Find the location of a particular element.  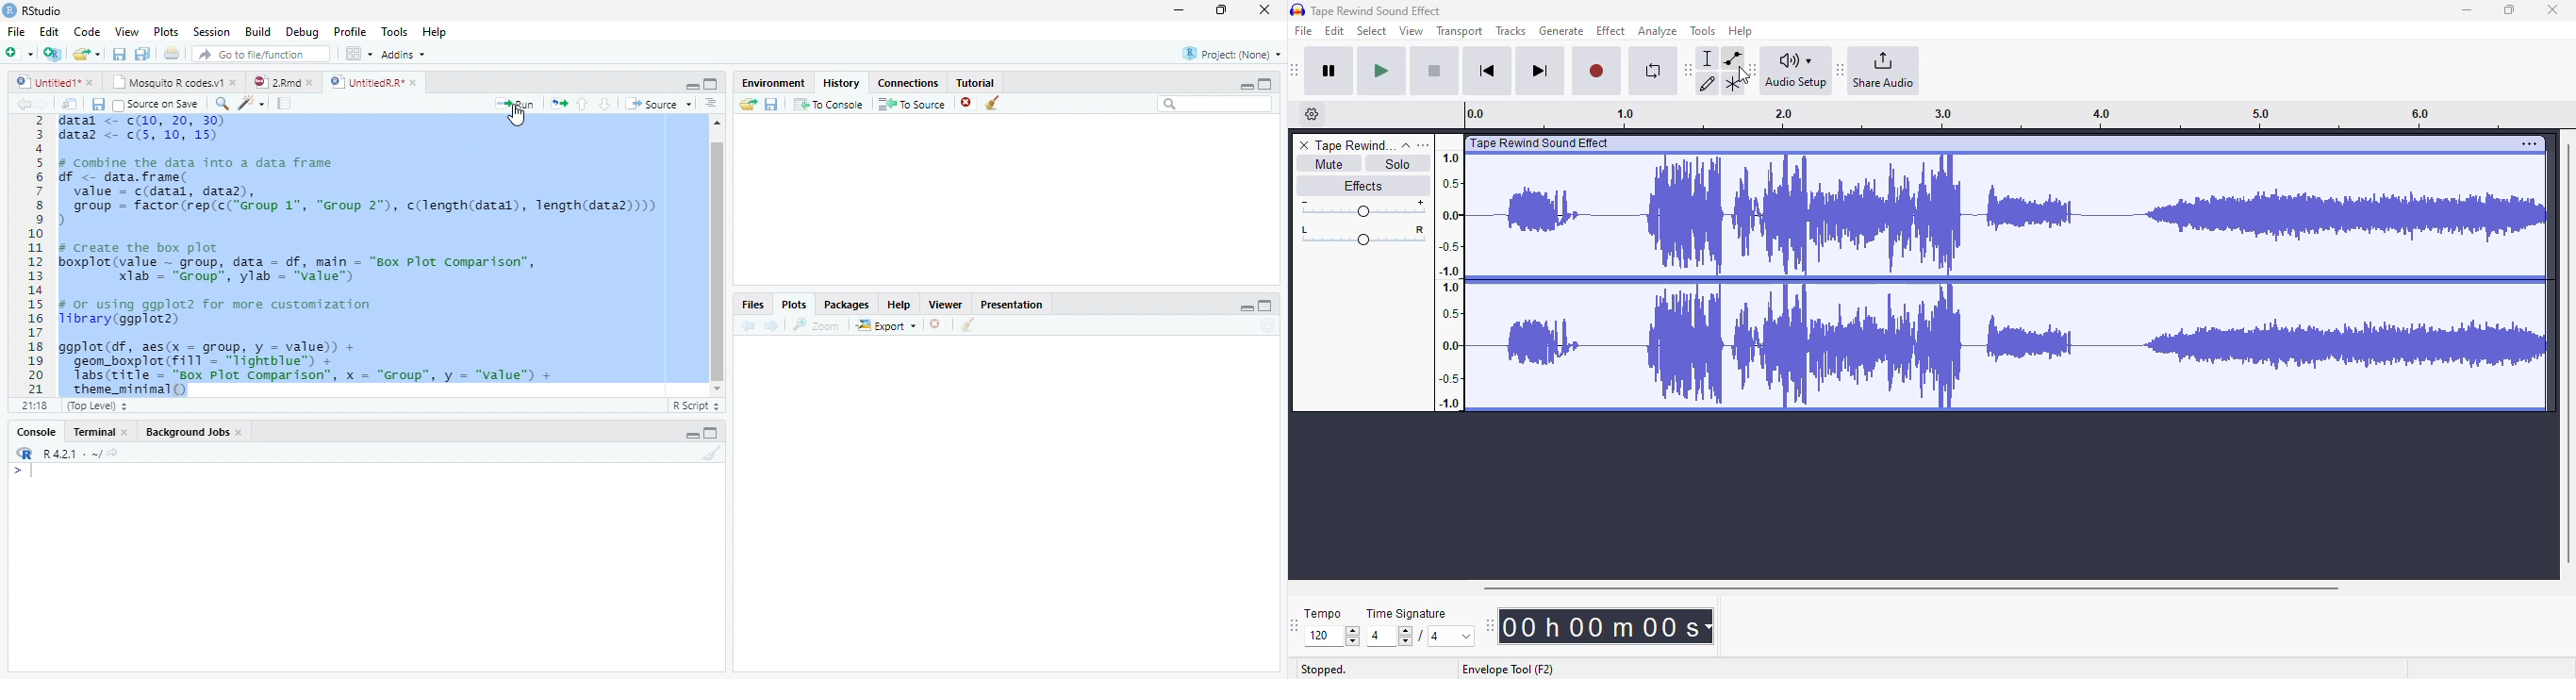

Untitled1* is located at coordinates (46, 82).